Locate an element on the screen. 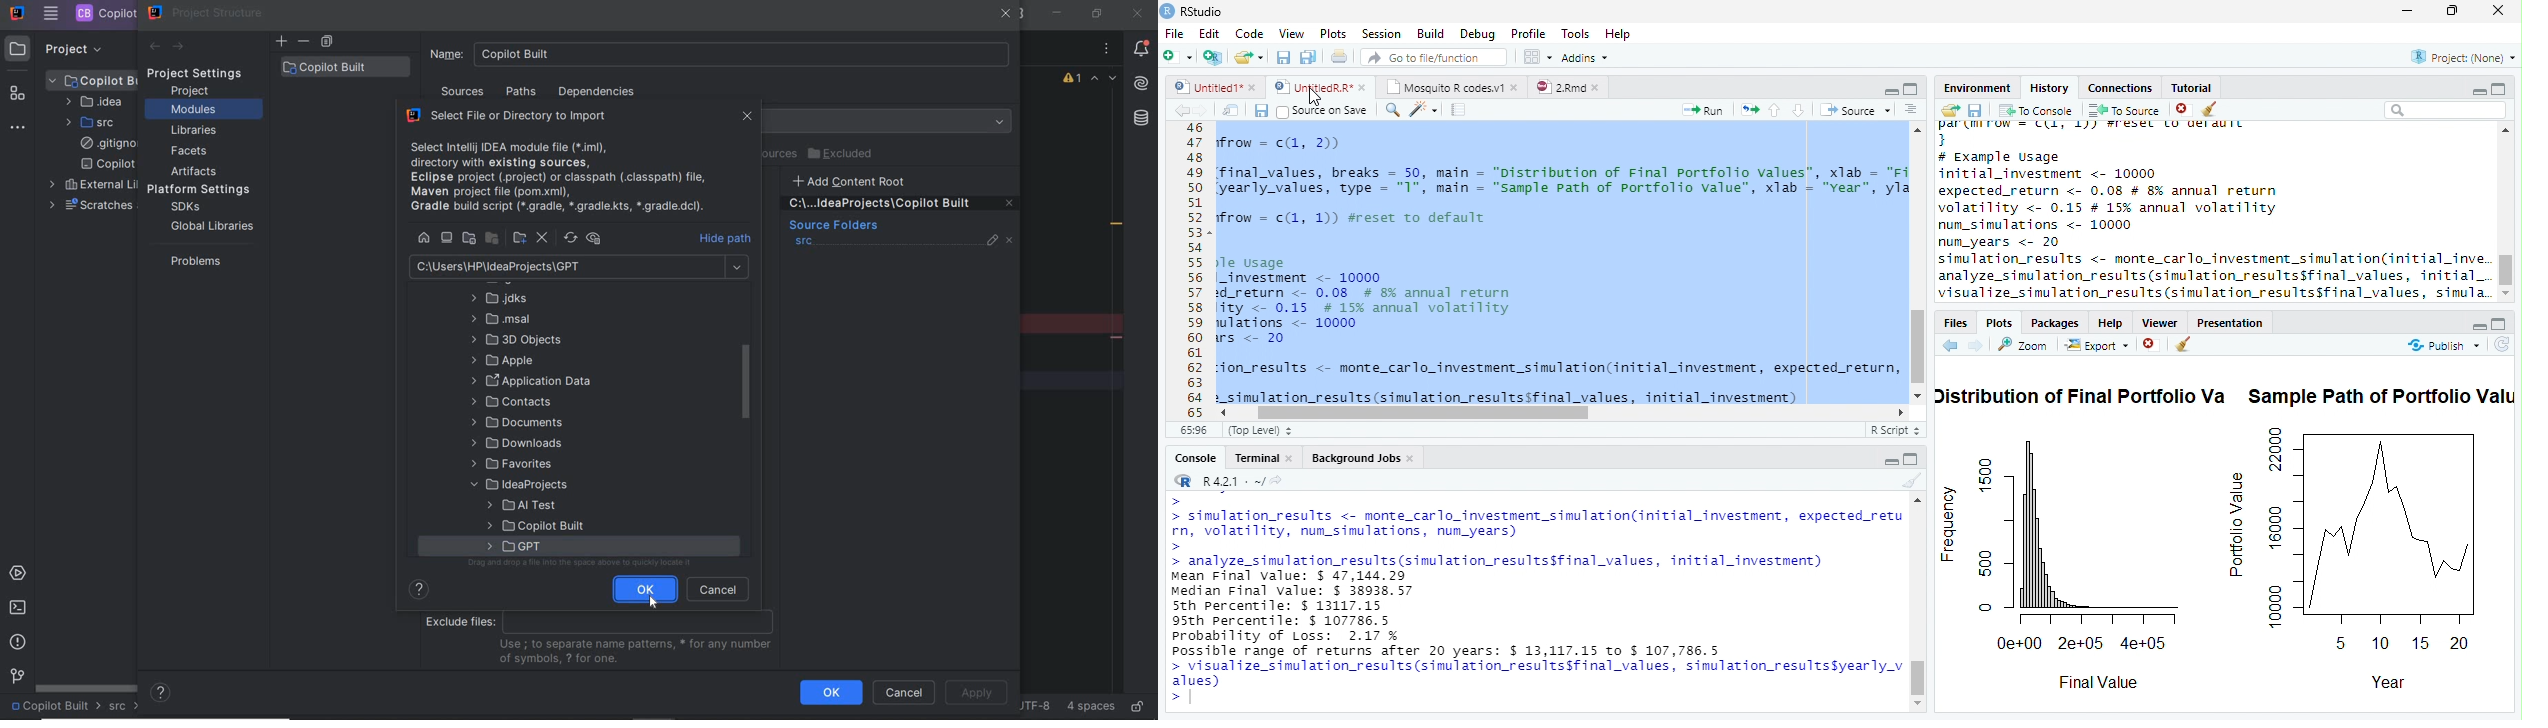 This screenshot has width=2548, height=728. Tools is located at coordinates (1574, 34).